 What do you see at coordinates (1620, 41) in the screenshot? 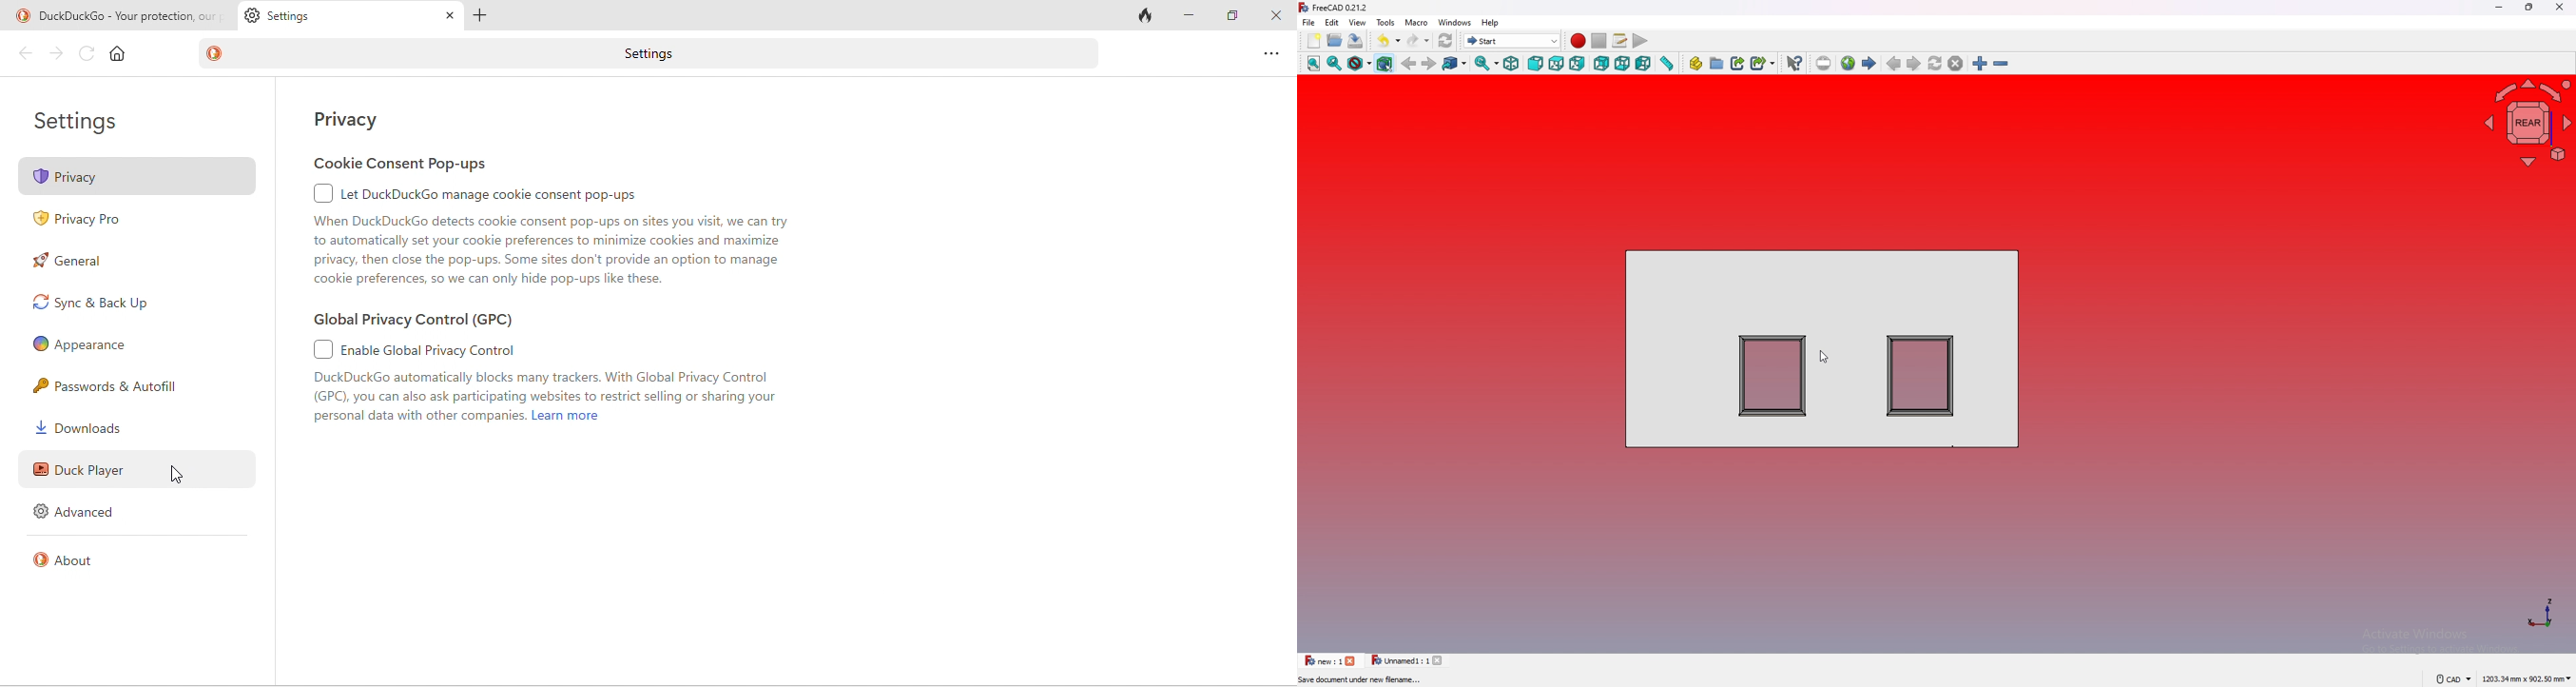
I see `macros` at bounding box center [1620, 41].